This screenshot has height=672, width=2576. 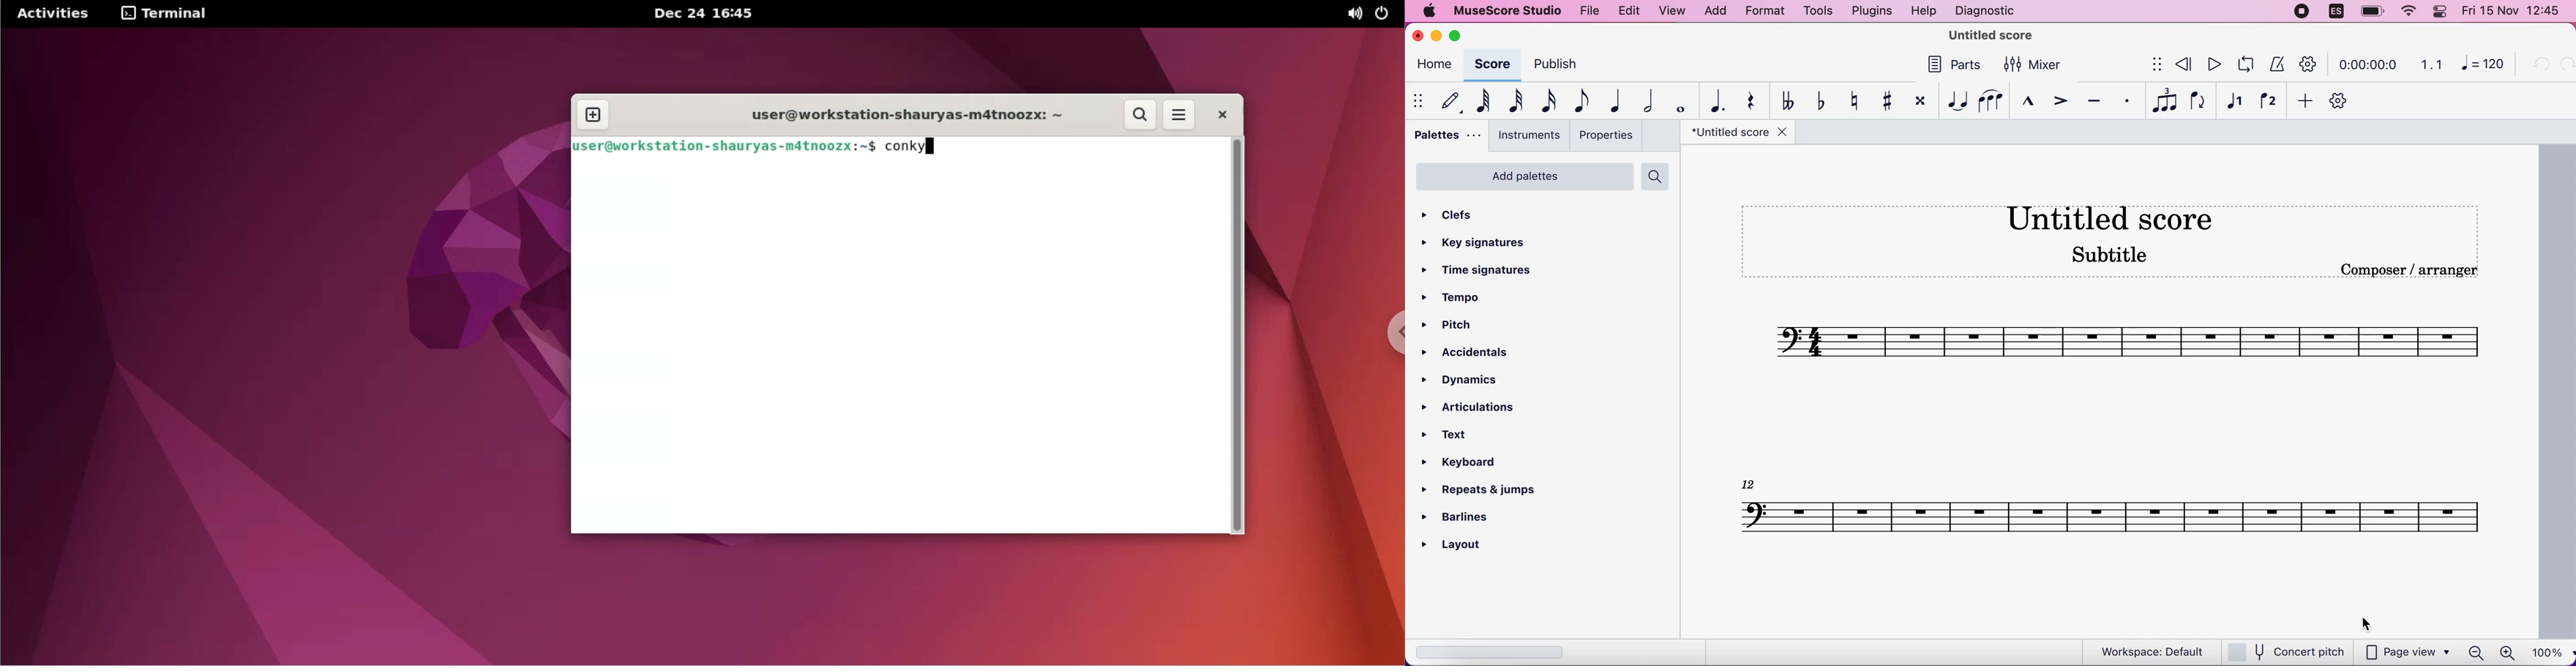 What do you see at coordinates (2310, 65) in the screenshot?
I see `playback settings` at bounding box center [2310, 65].